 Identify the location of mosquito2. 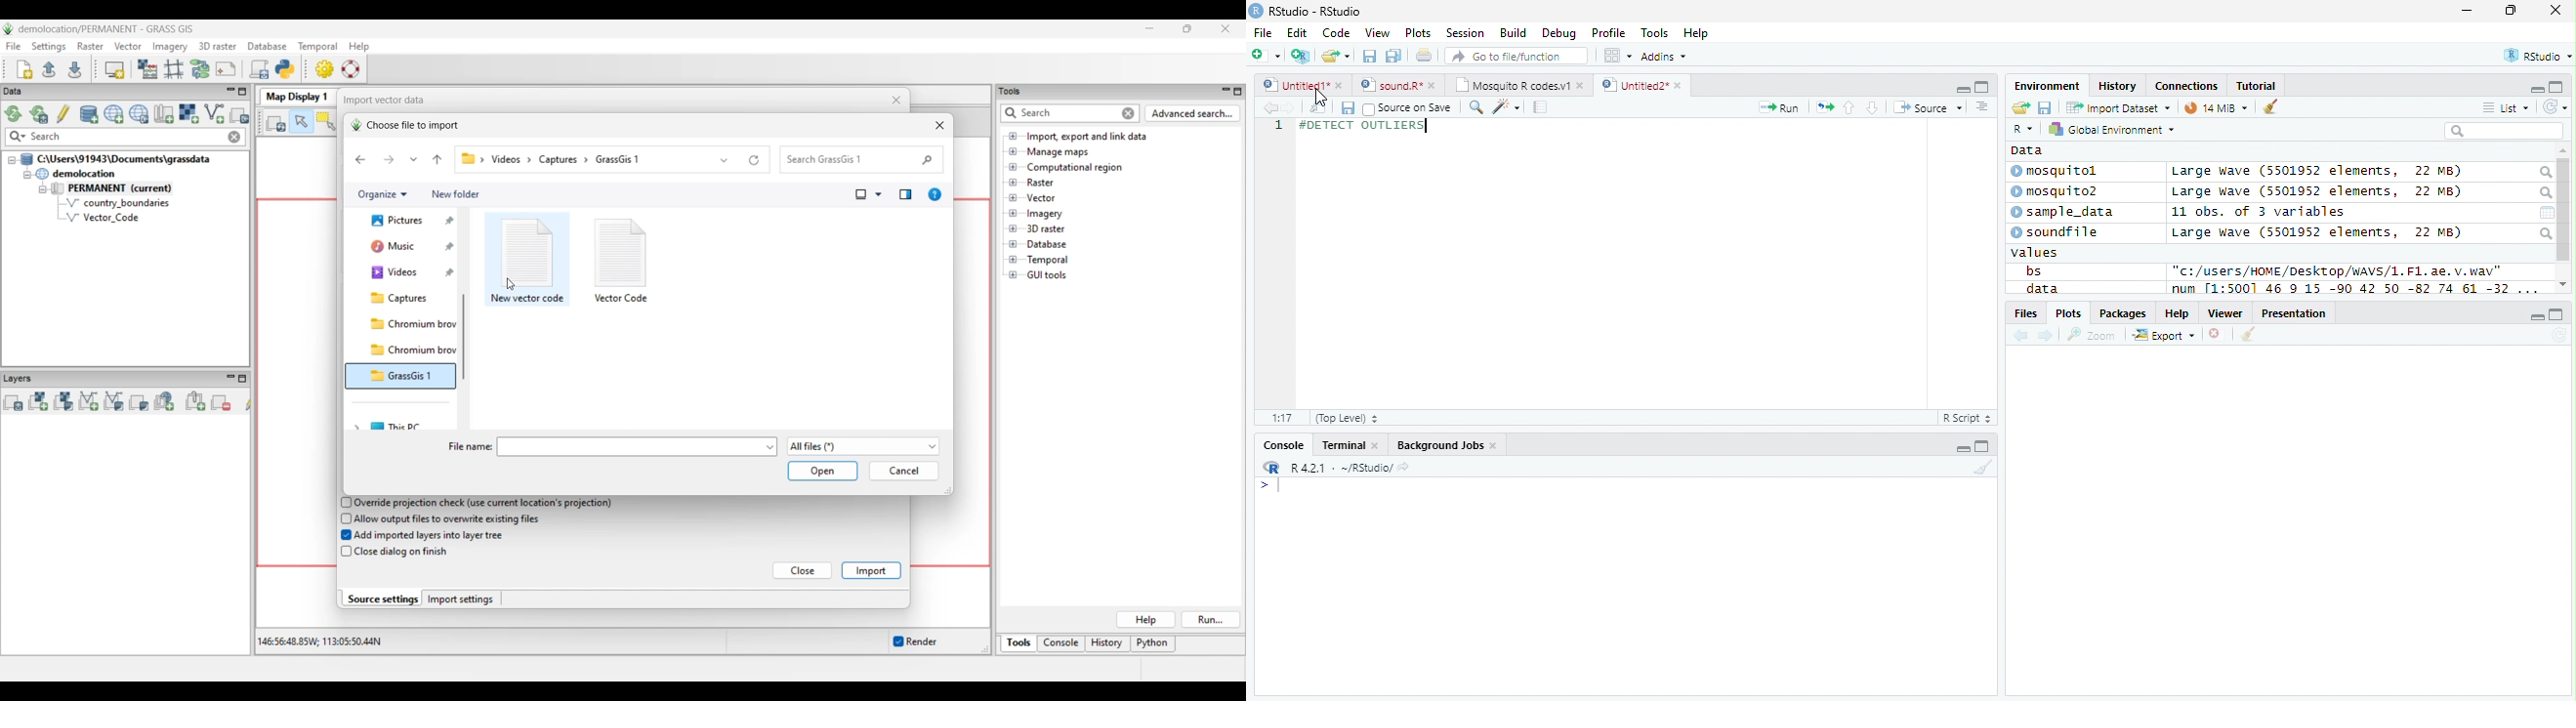
(2058, 191).